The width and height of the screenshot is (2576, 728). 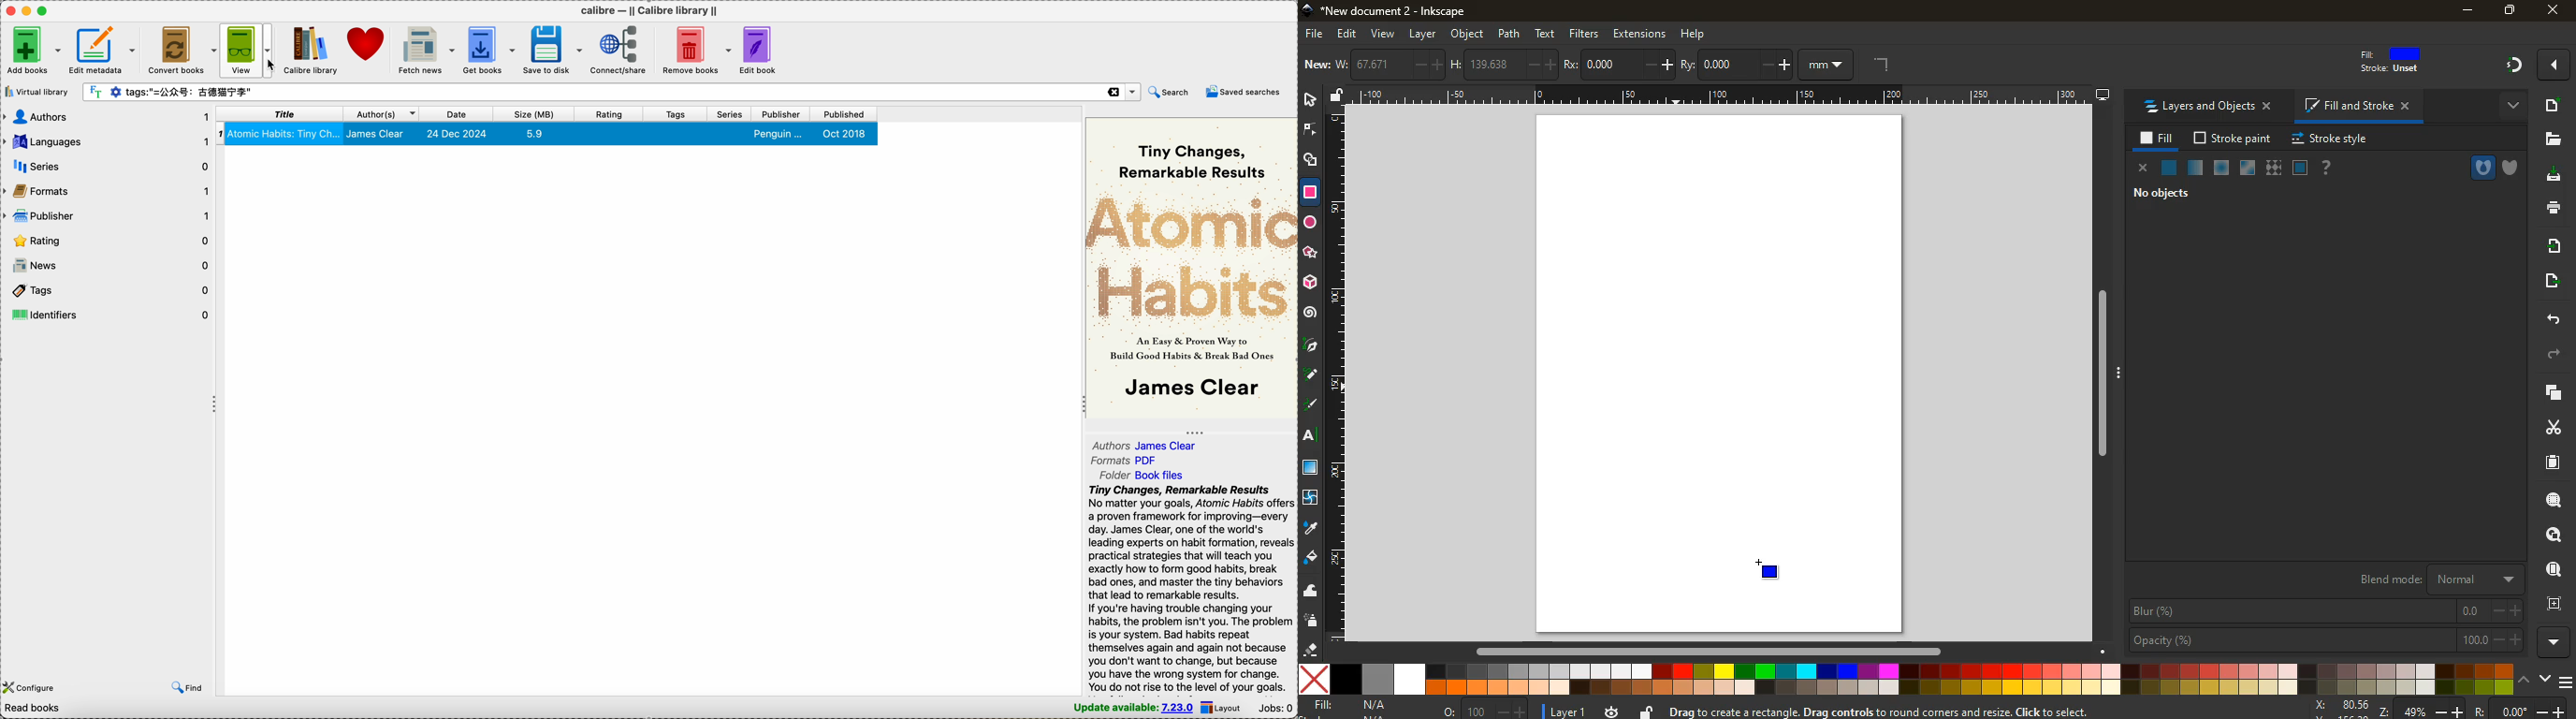 I want to click on text, so click(x=1312, y=435).